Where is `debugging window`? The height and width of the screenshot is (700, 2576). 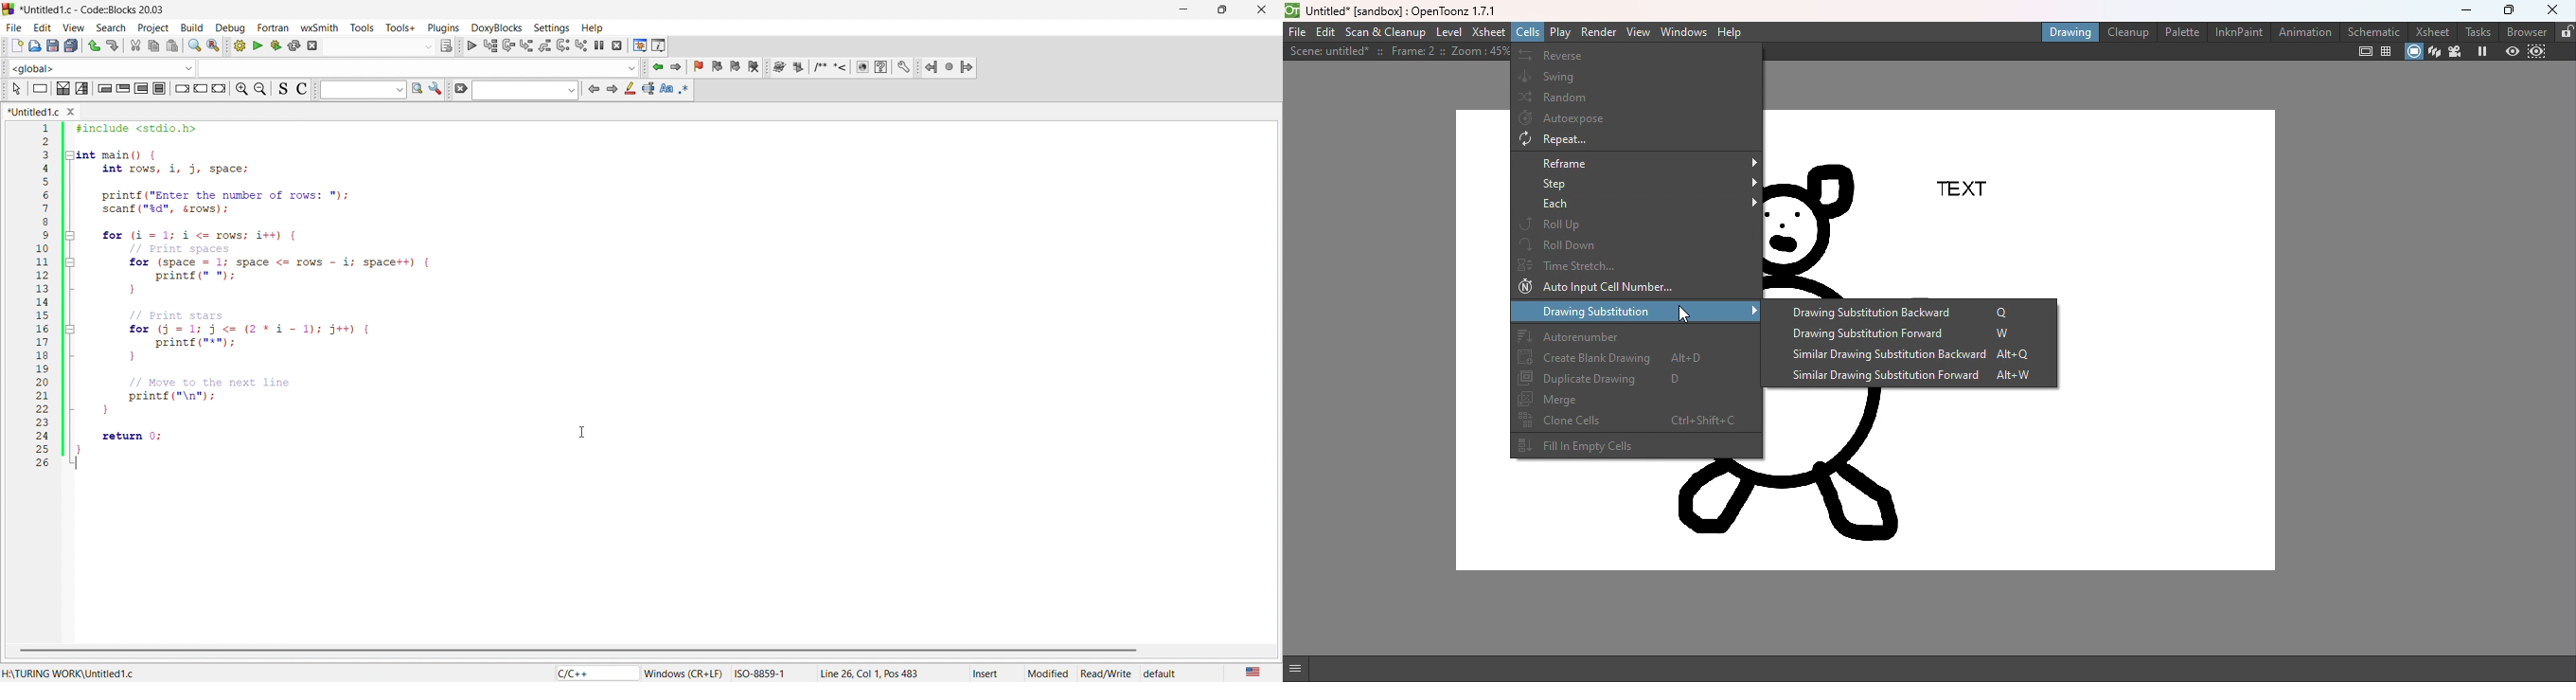
debugging window is located at coordinates (636, 45).